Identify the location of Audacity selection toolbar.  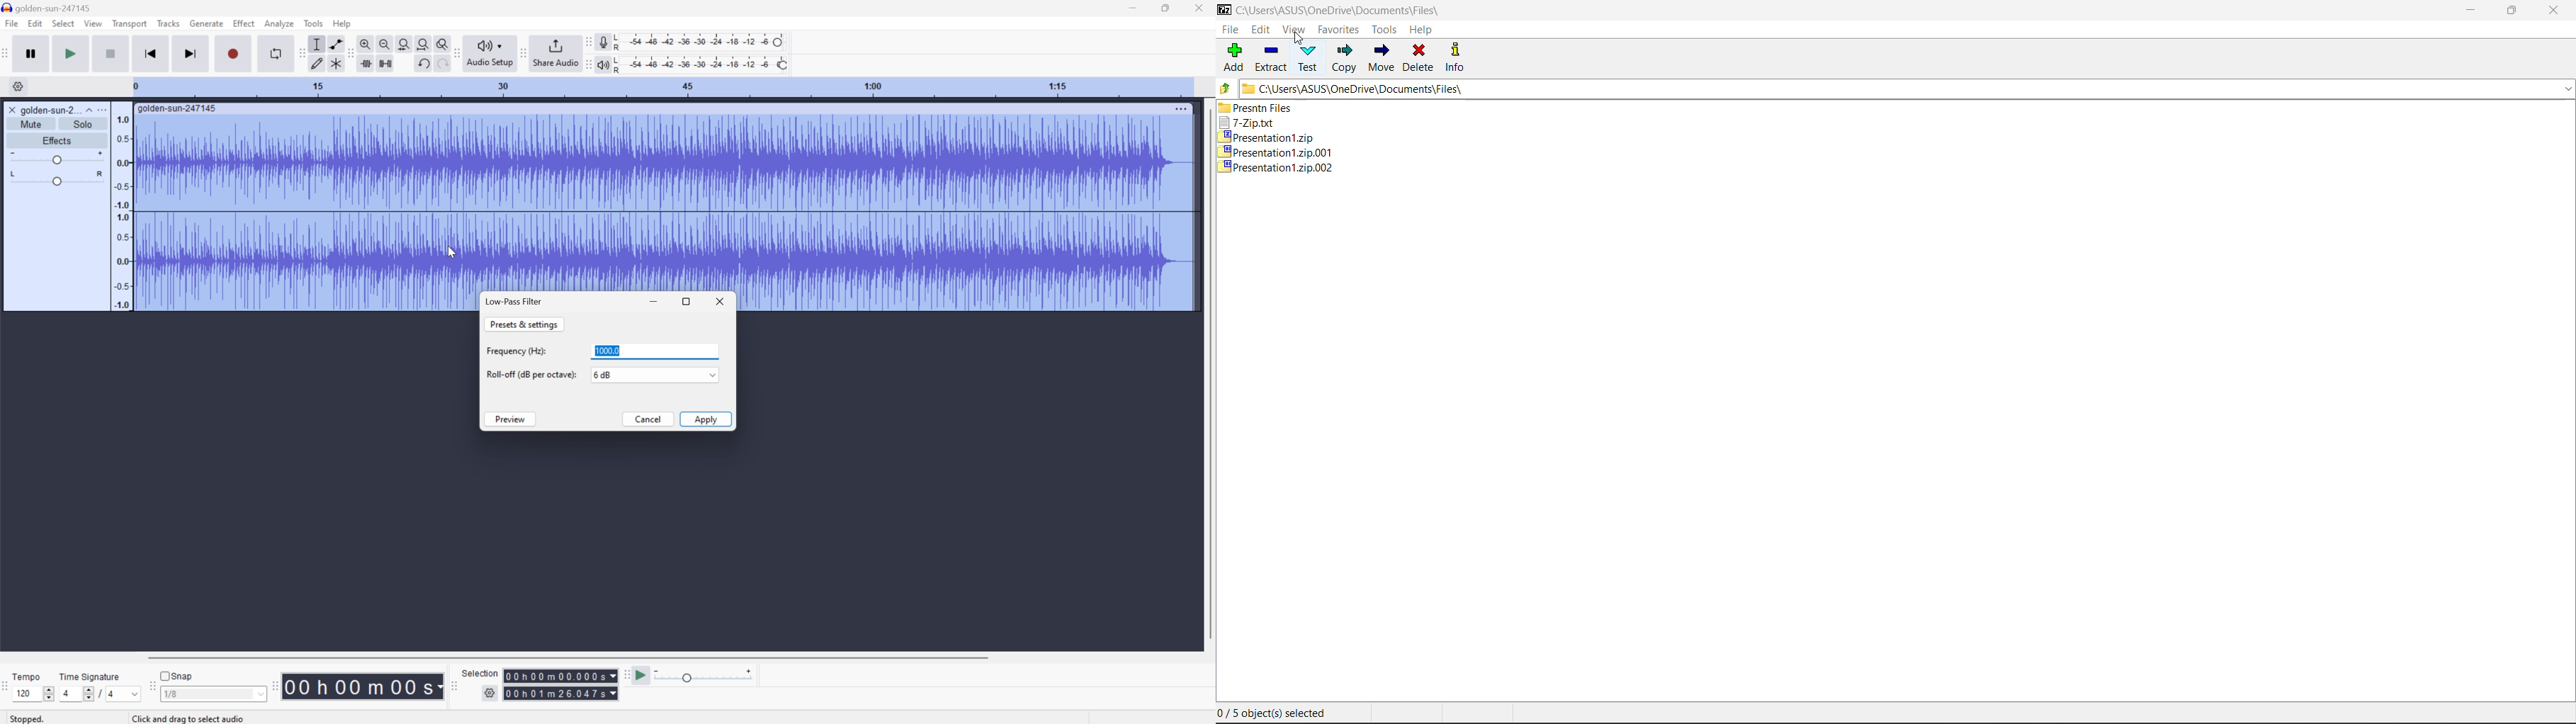
(452, 684).